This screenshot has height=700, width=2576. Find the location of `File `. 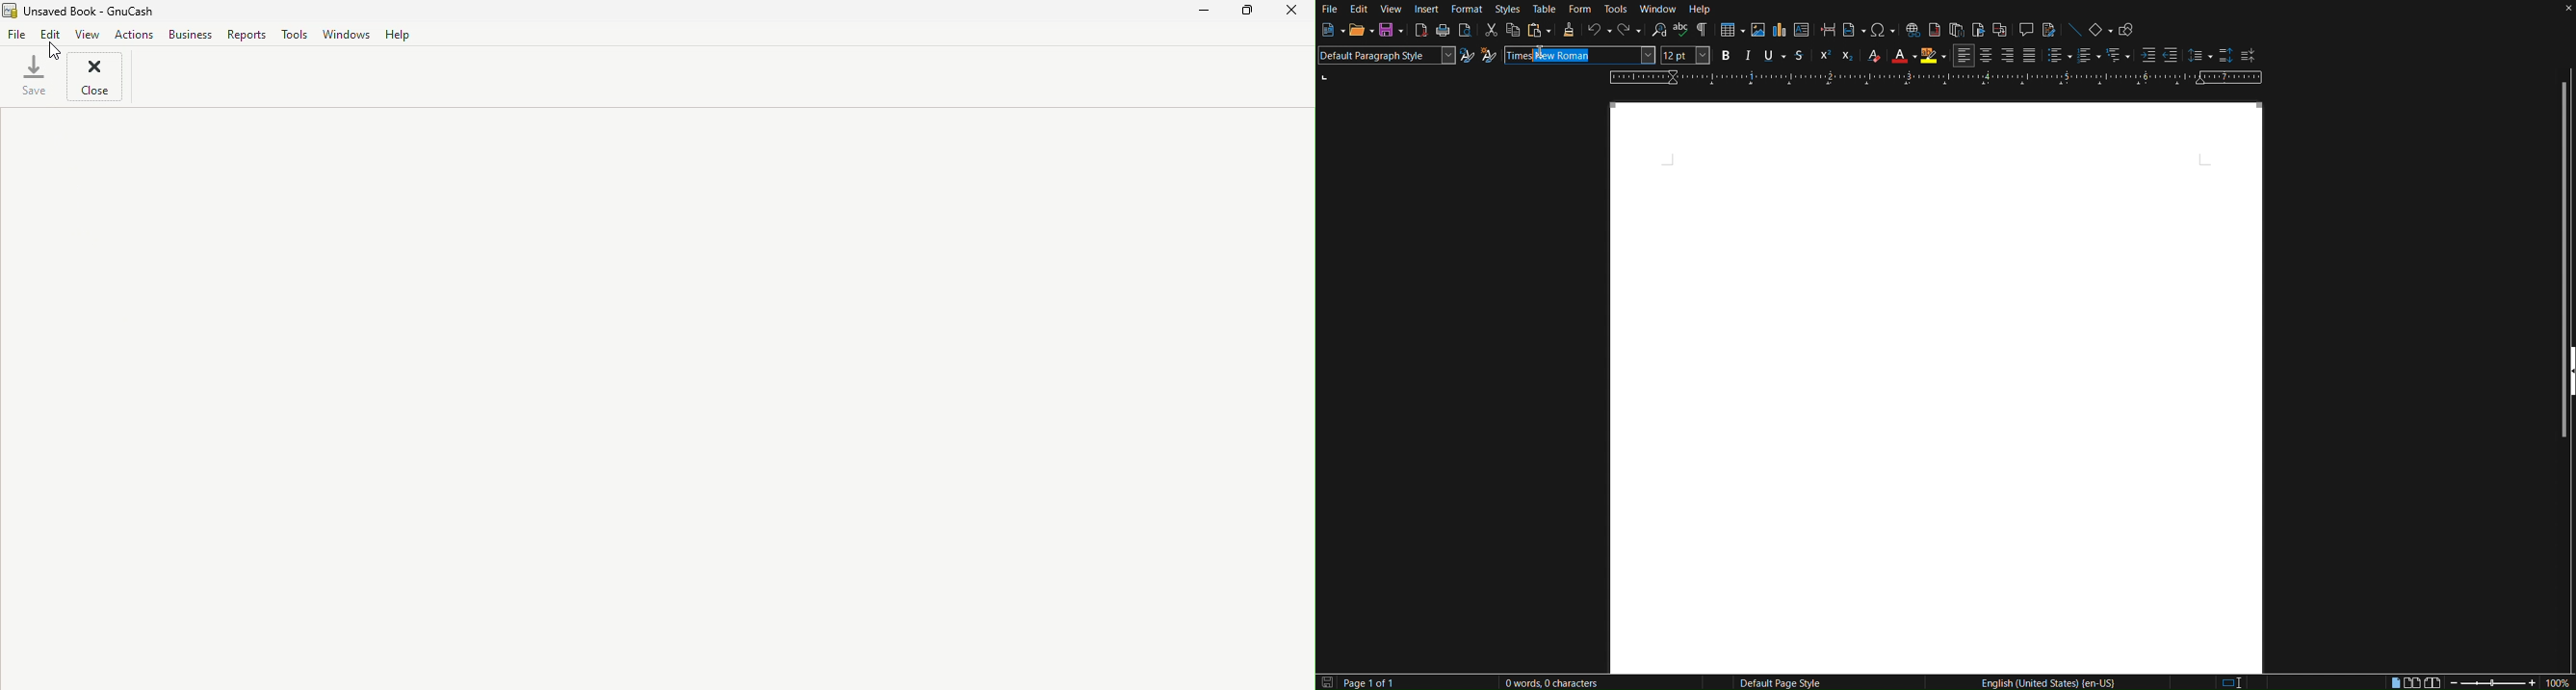

File  is located at coordinates (1330, 9).